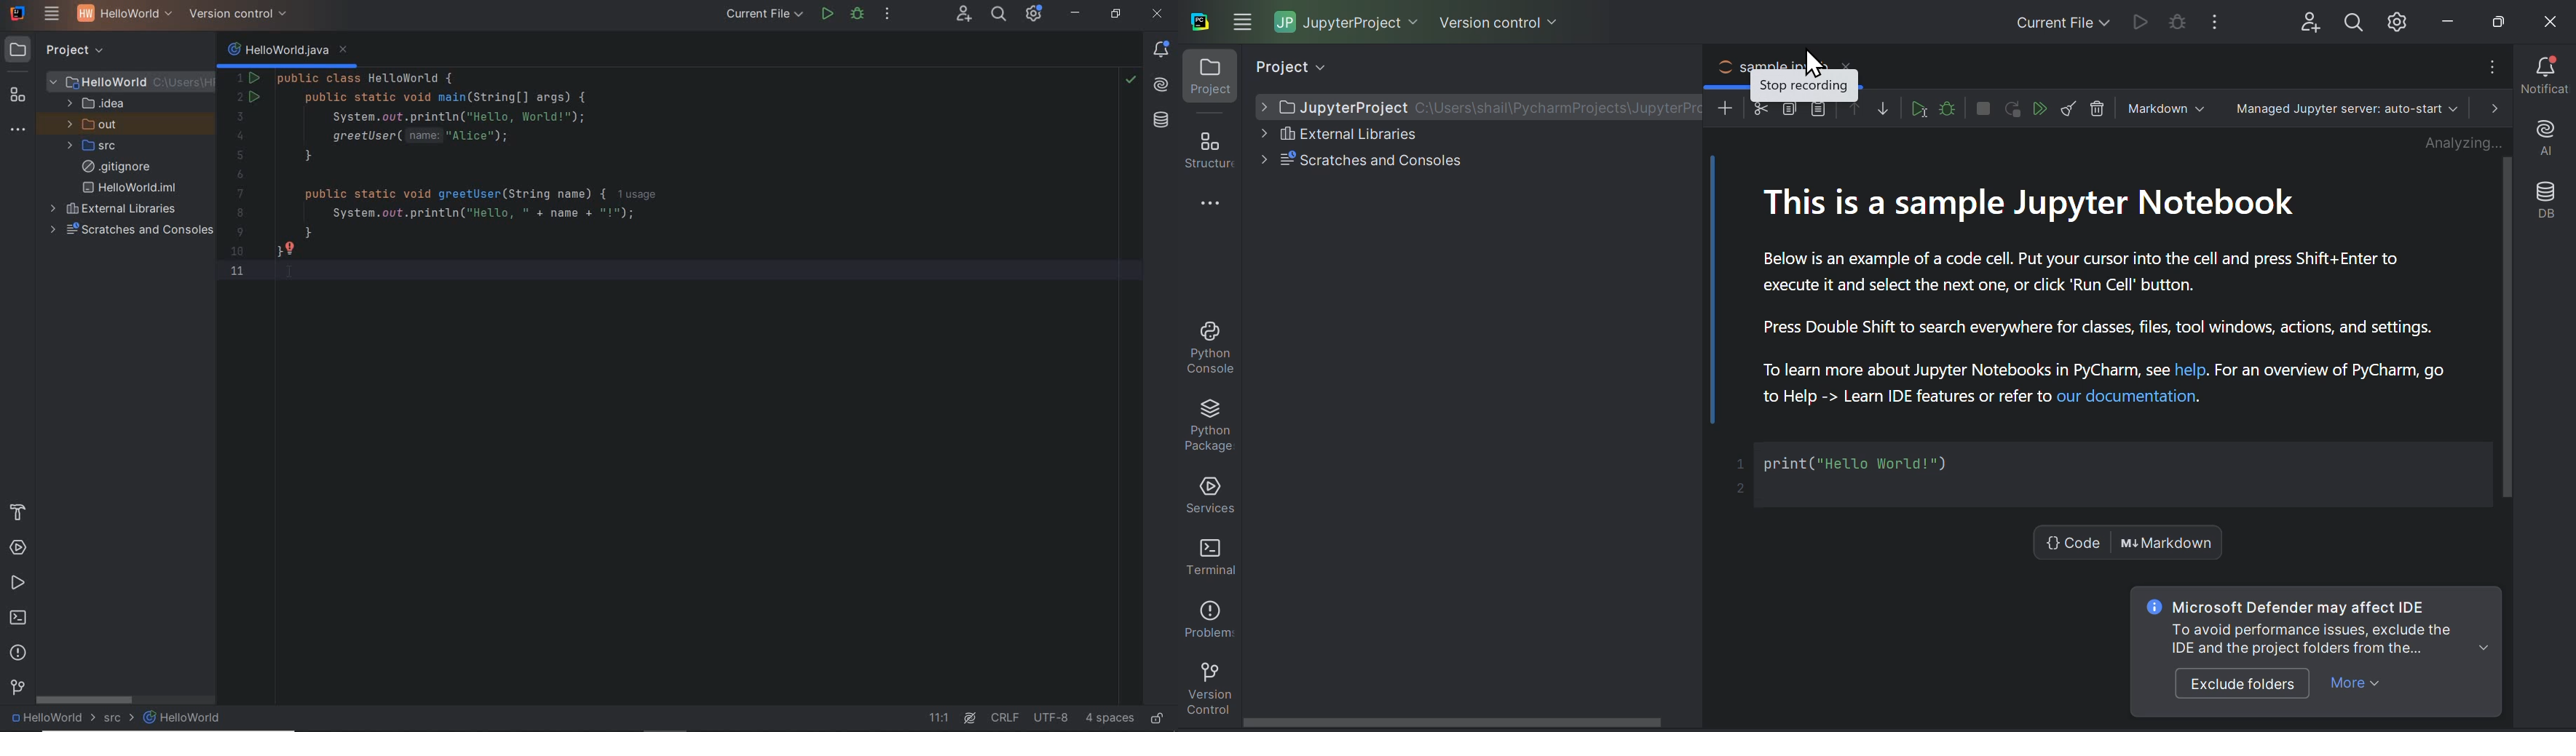  I want to click on stop recording, so click(1803, 86).